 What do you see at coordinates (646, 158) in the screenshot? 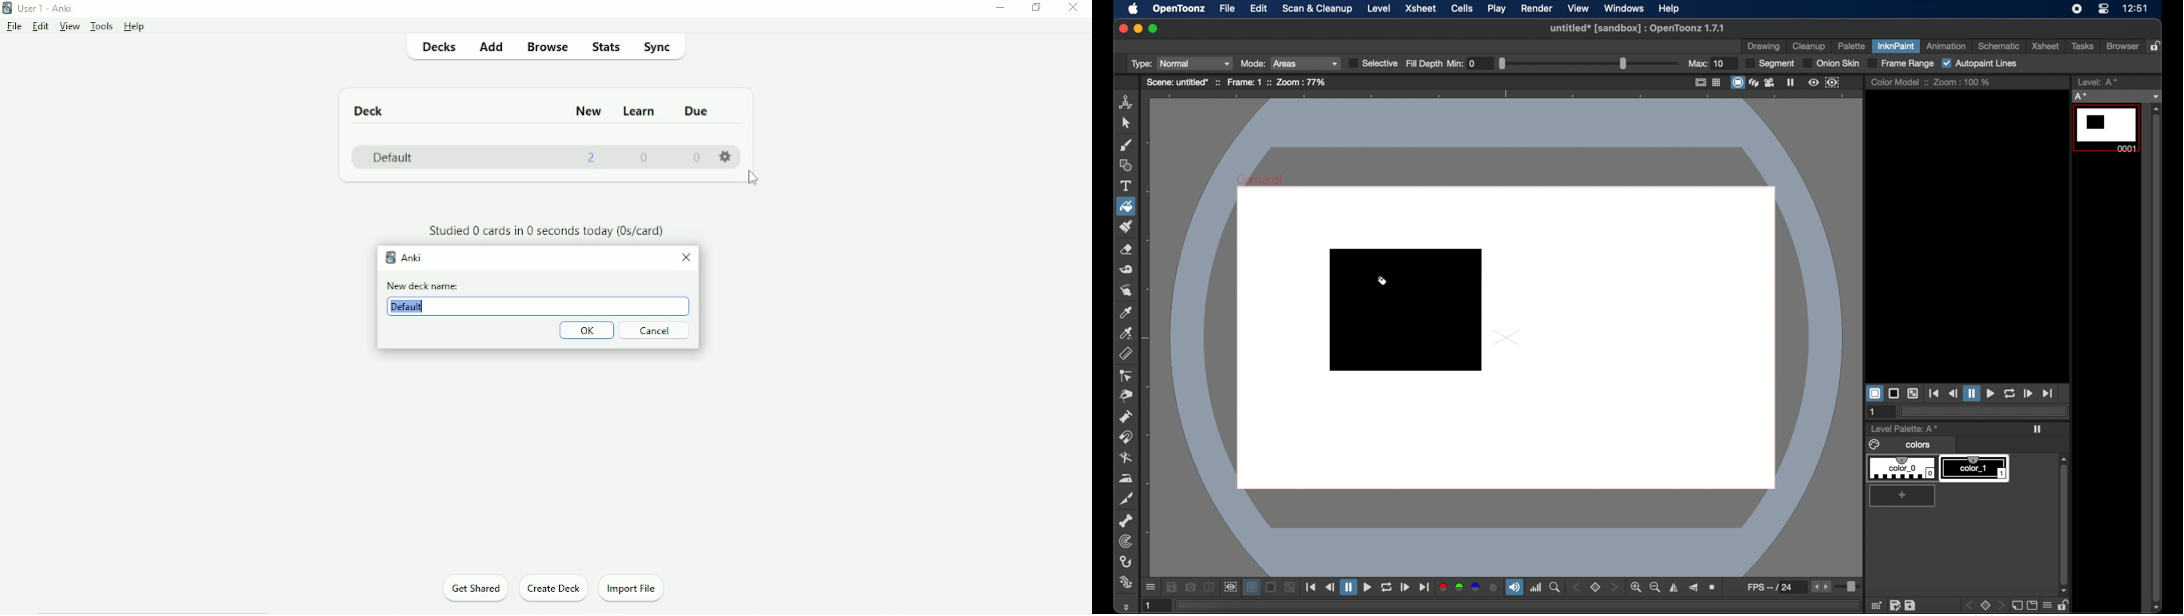
I see `0` at bounding box center [646, 158].